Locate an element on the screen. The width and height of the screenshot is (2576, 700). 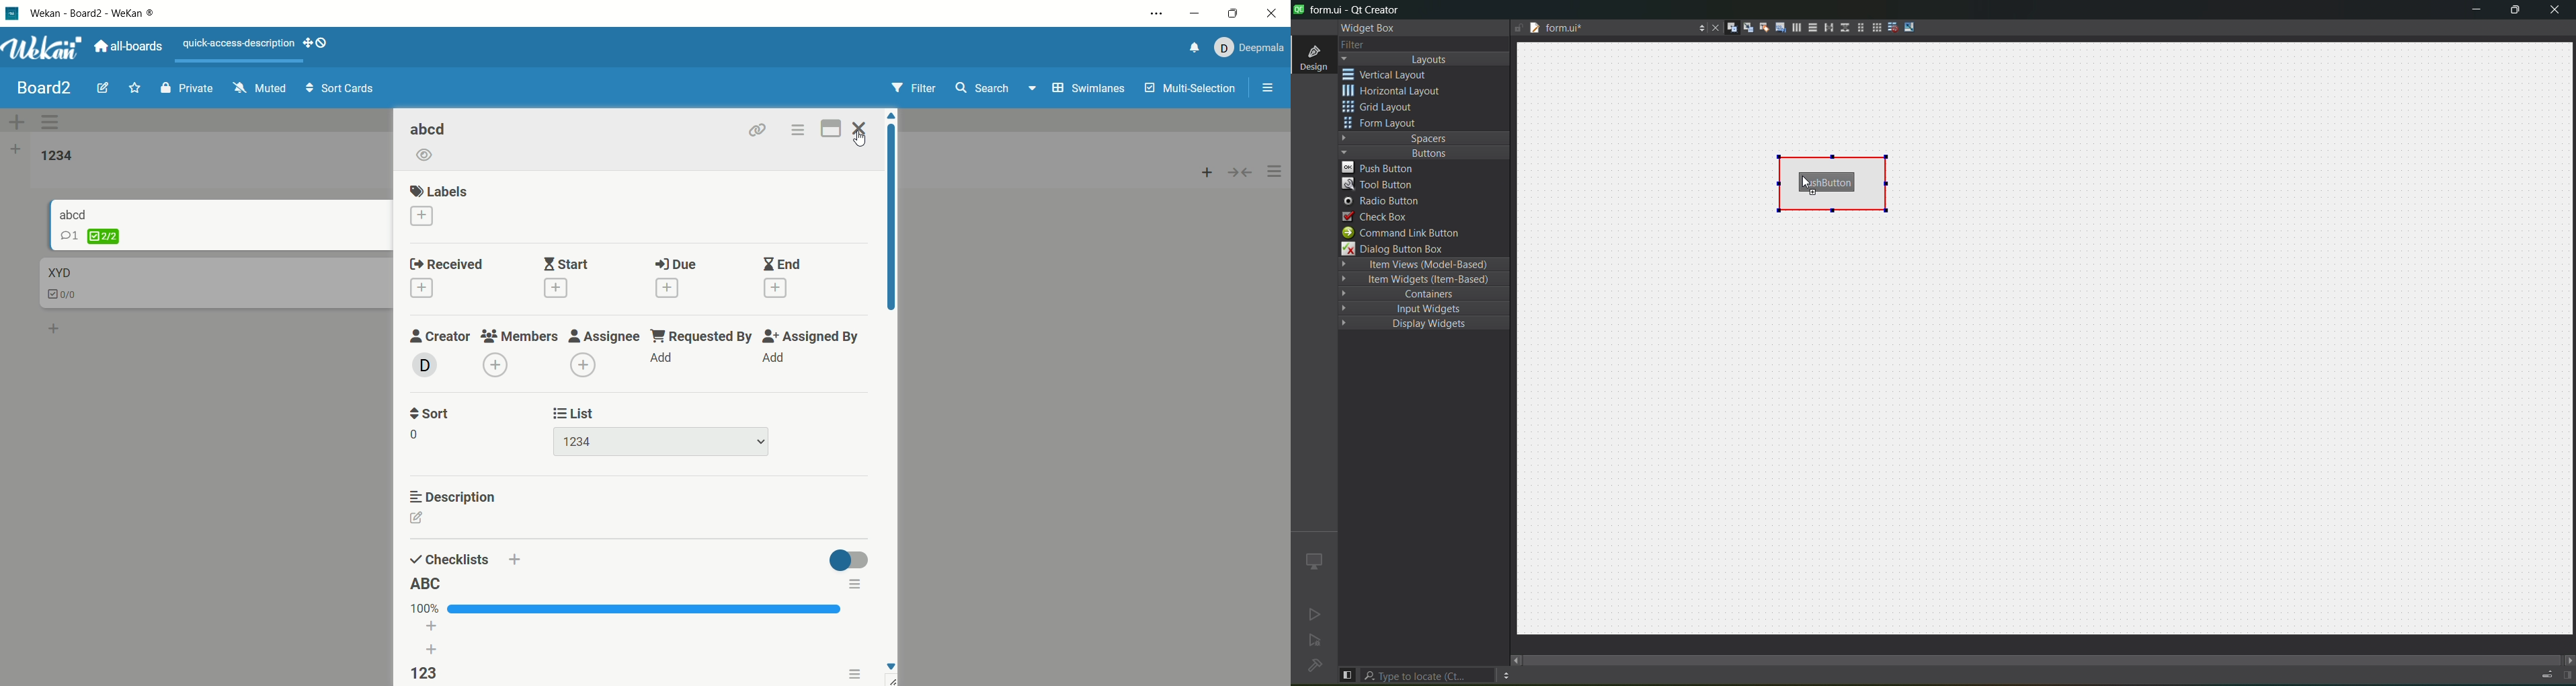
add list is located at coordinates (432, 638).